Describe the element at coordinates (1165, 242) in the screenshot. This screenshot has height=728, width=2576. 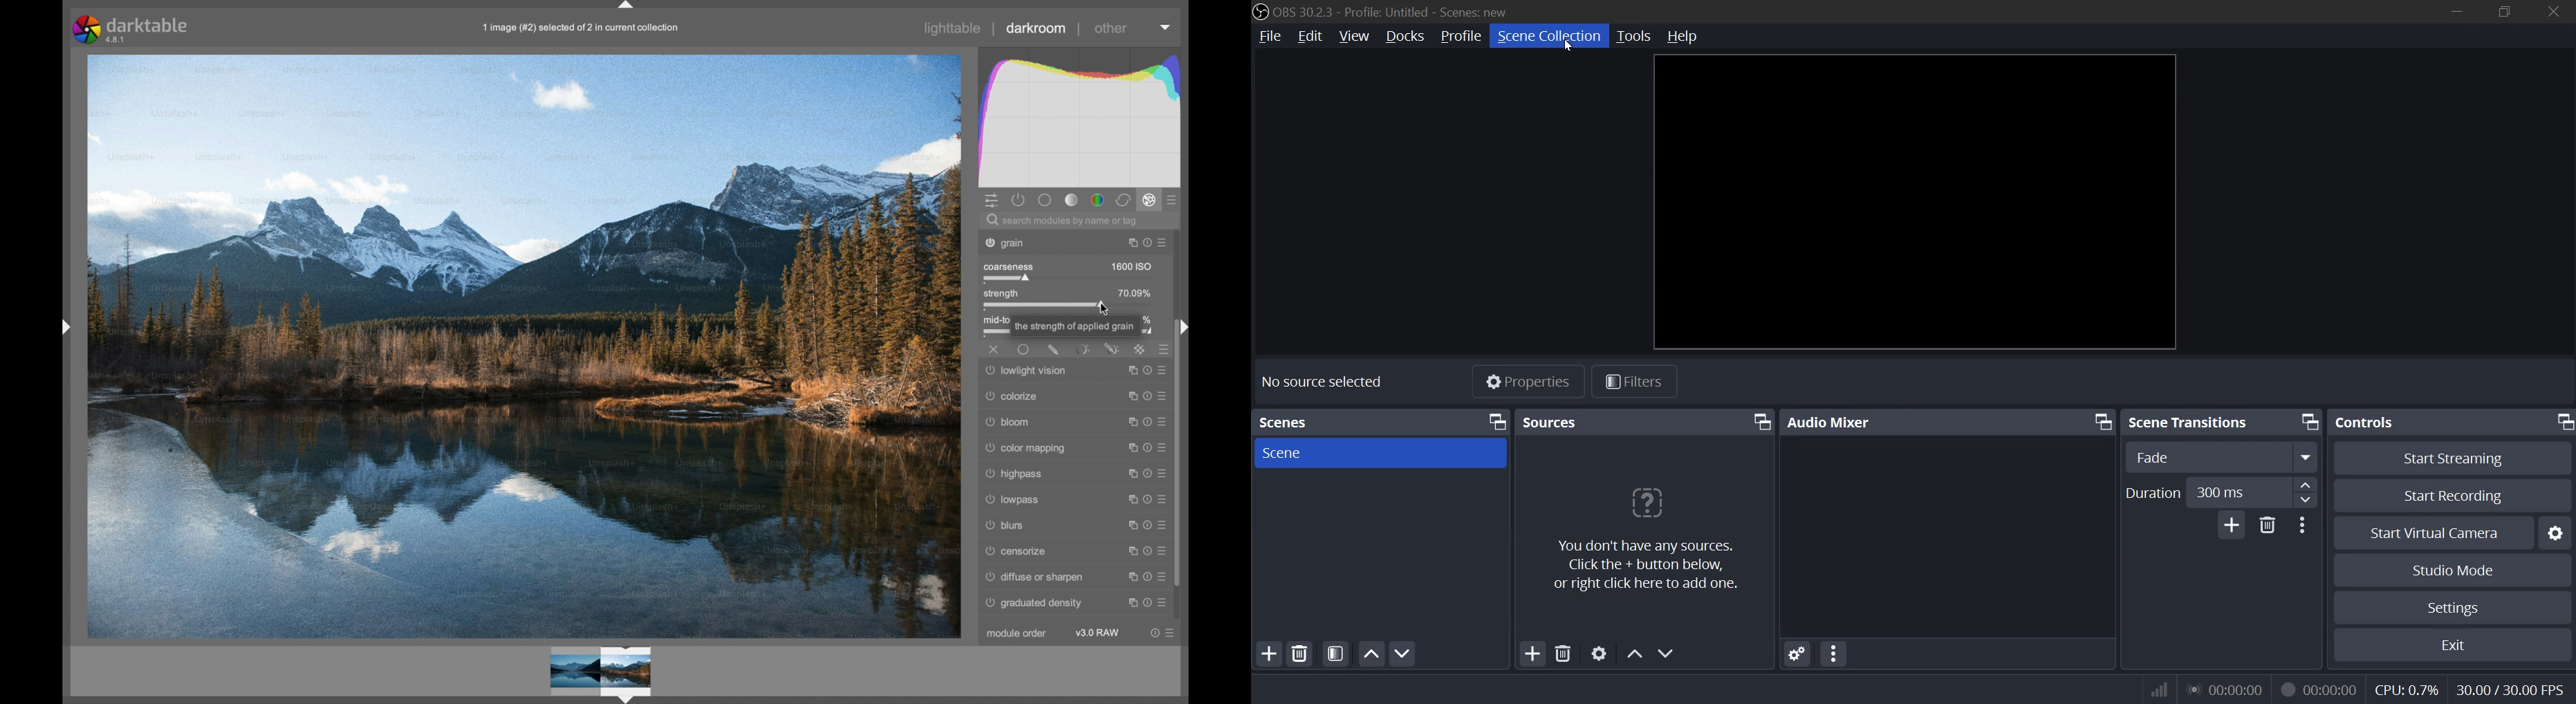
I see `presets` at that location.